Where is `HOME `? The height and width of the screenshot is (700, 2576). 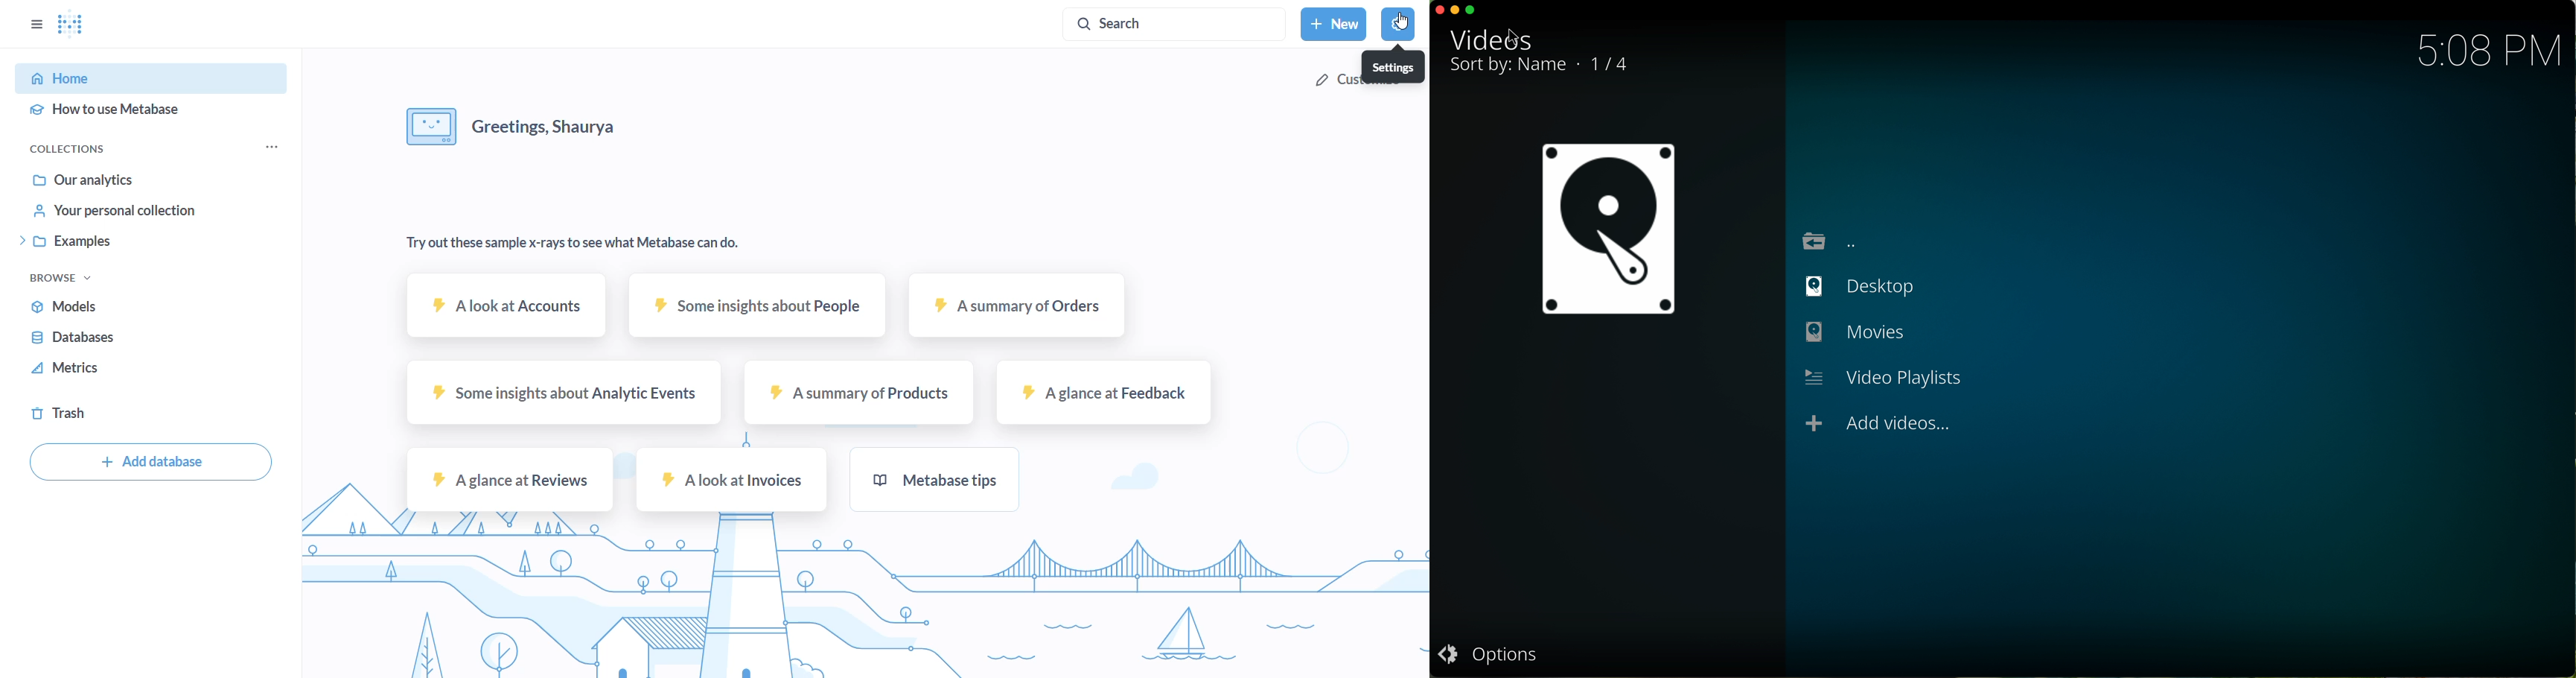 HOME  is located at coordinates (141, 80).